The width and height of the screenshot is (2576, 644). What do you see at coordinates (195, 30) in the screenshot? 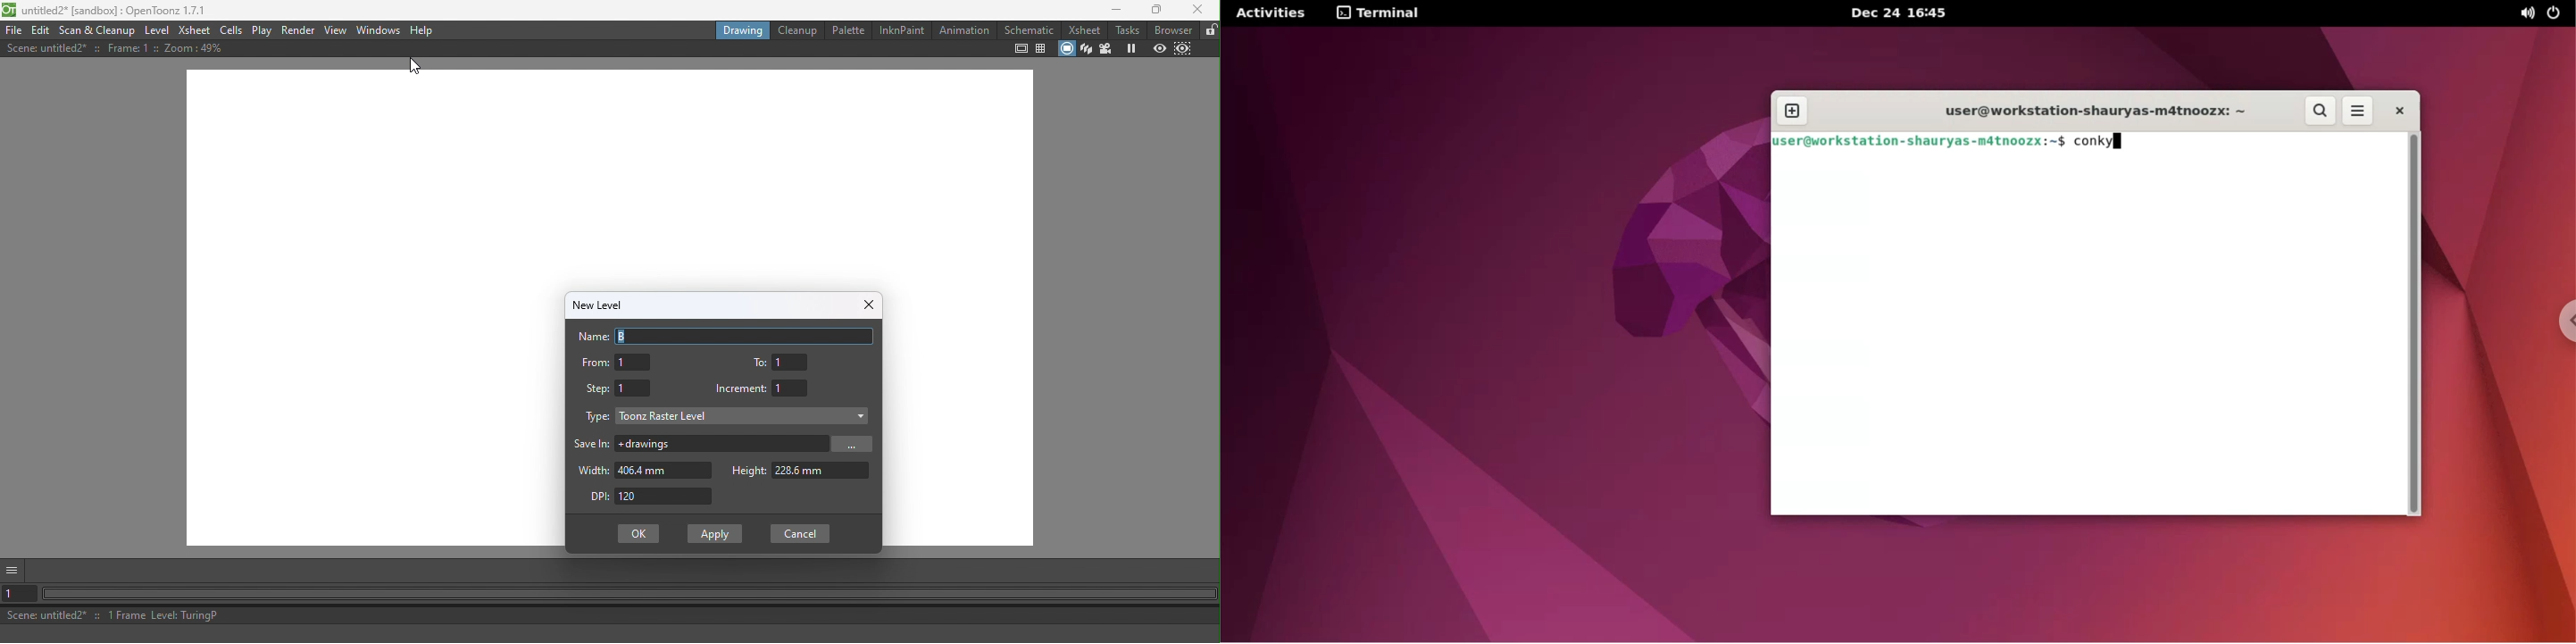
I see `Xsheet` at bounding box center [195, 30].